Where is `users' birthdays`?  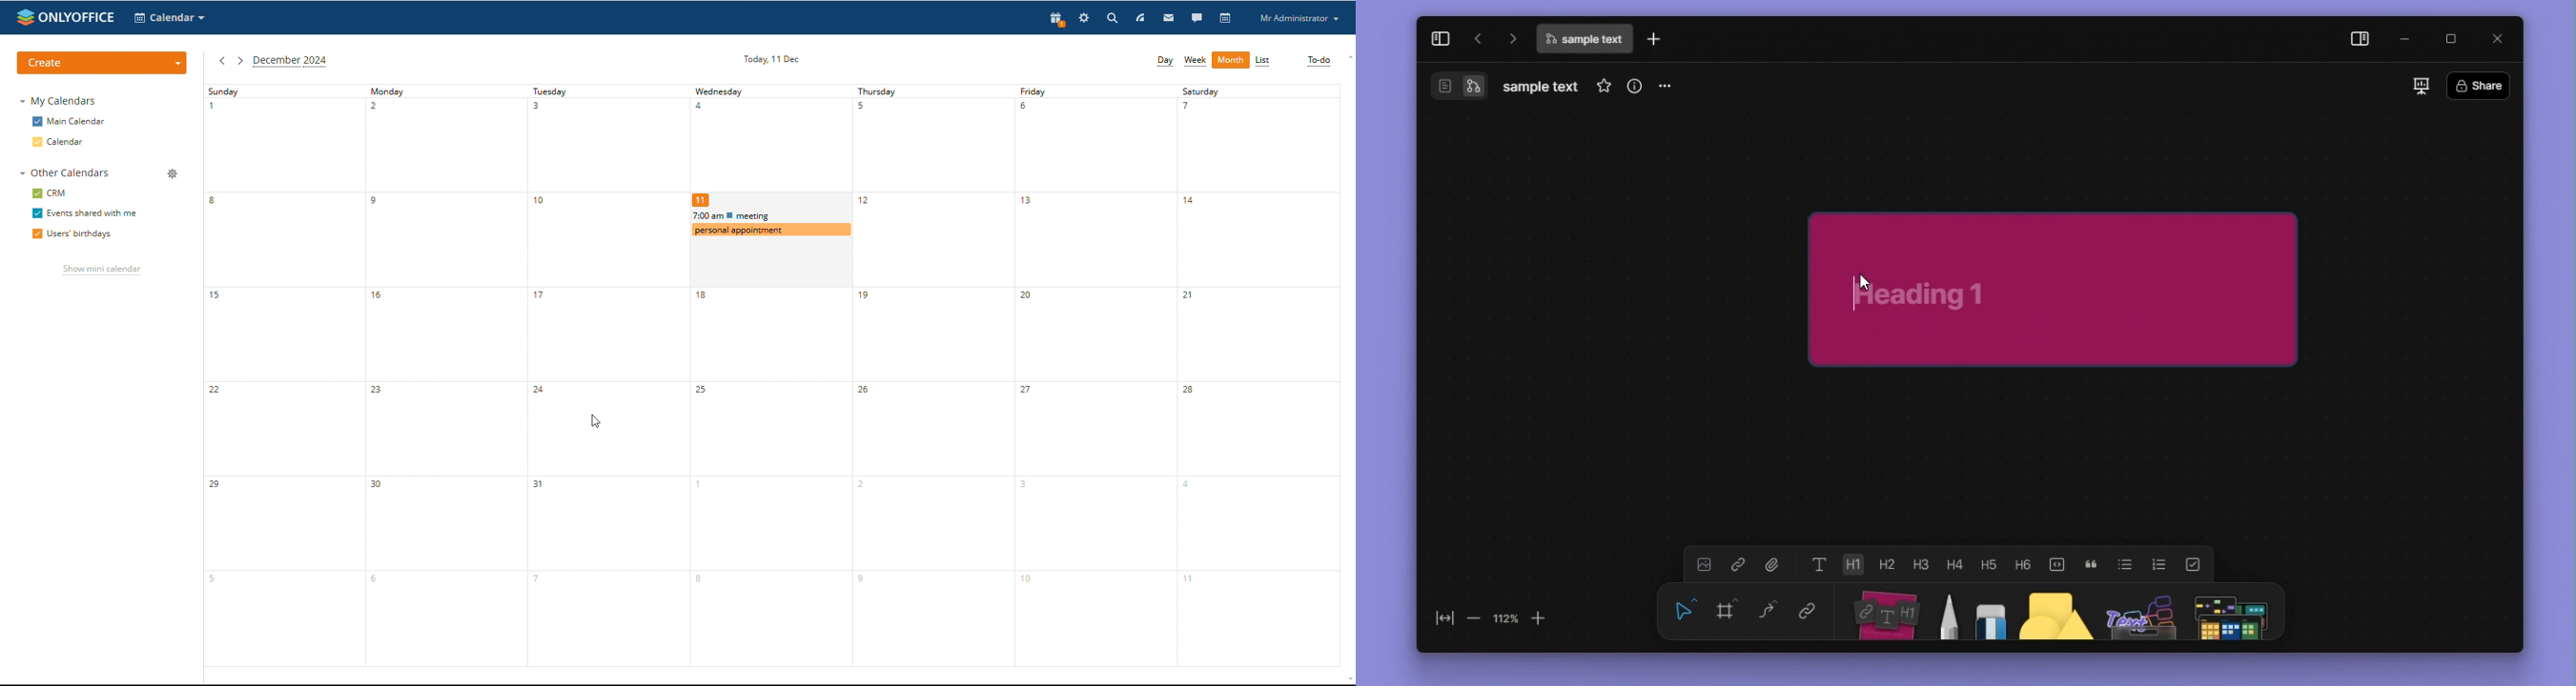
users' birthdays is located at coordinates (73, 235).